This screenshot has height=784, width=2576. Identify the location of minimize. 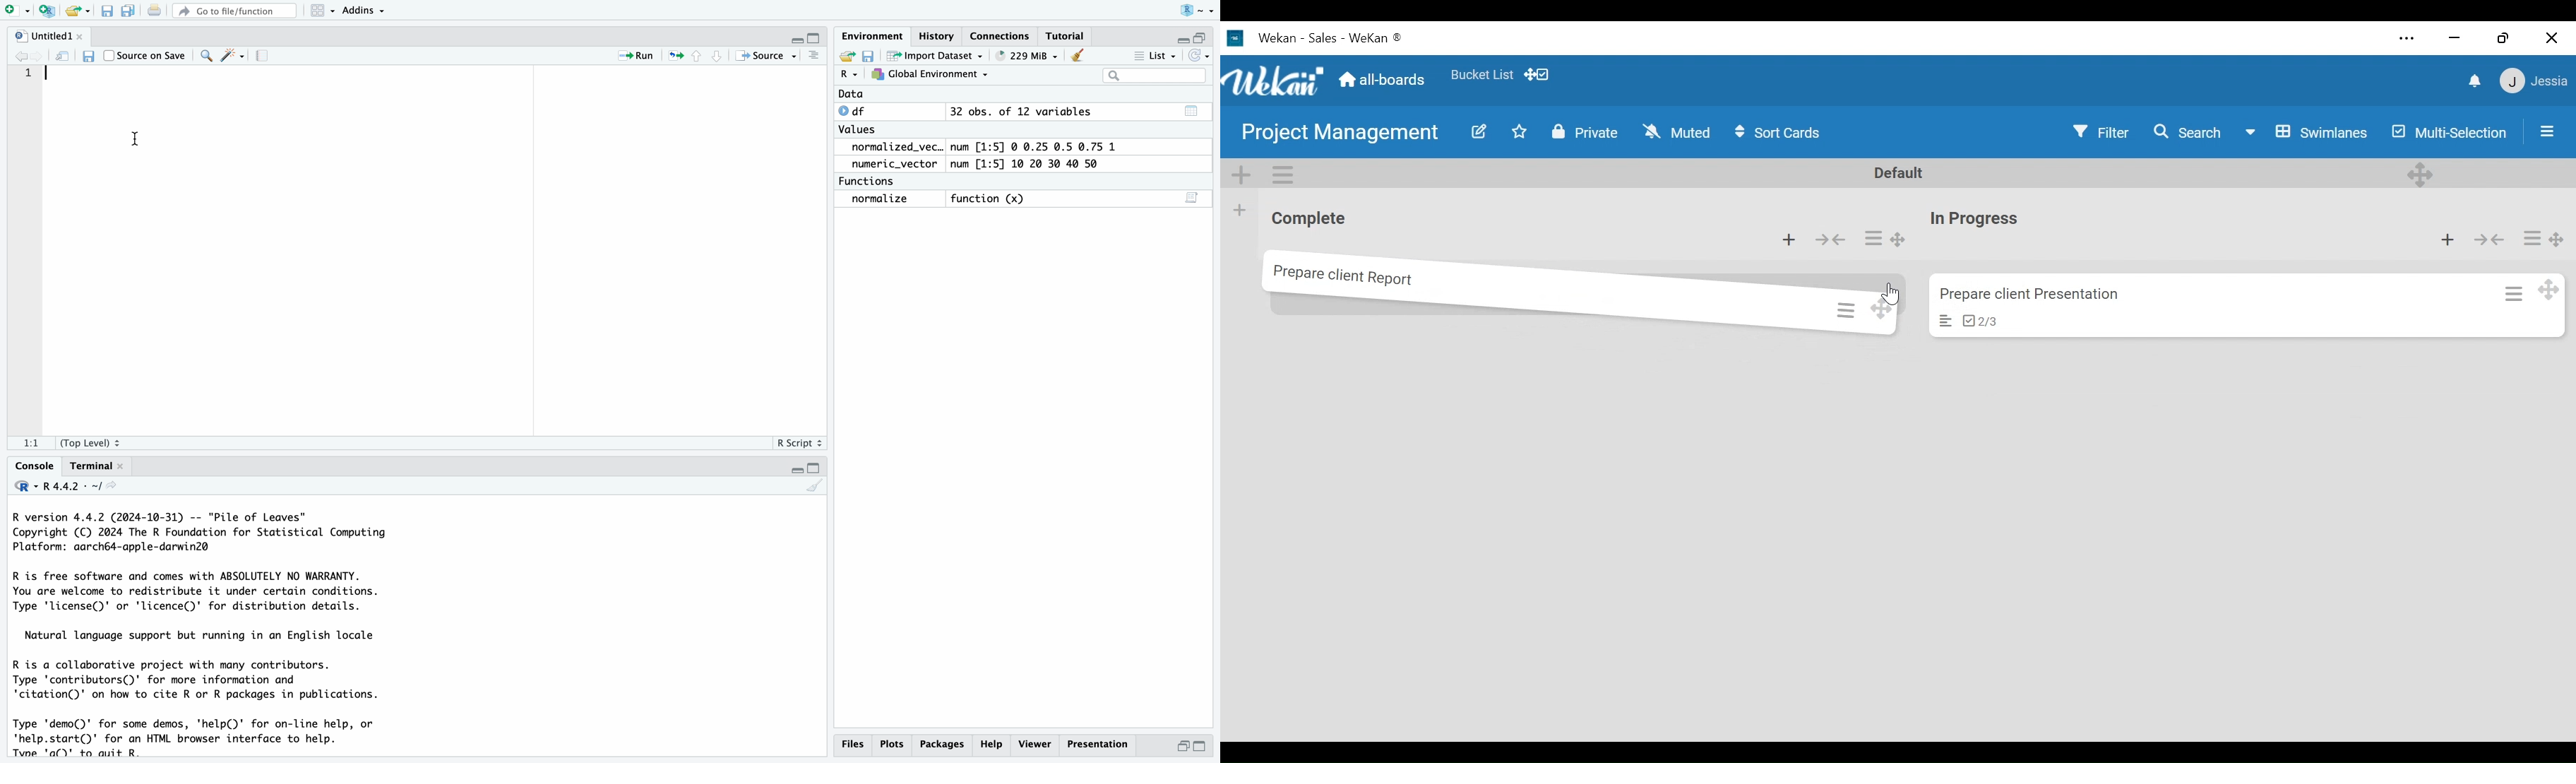
(1183, 746).